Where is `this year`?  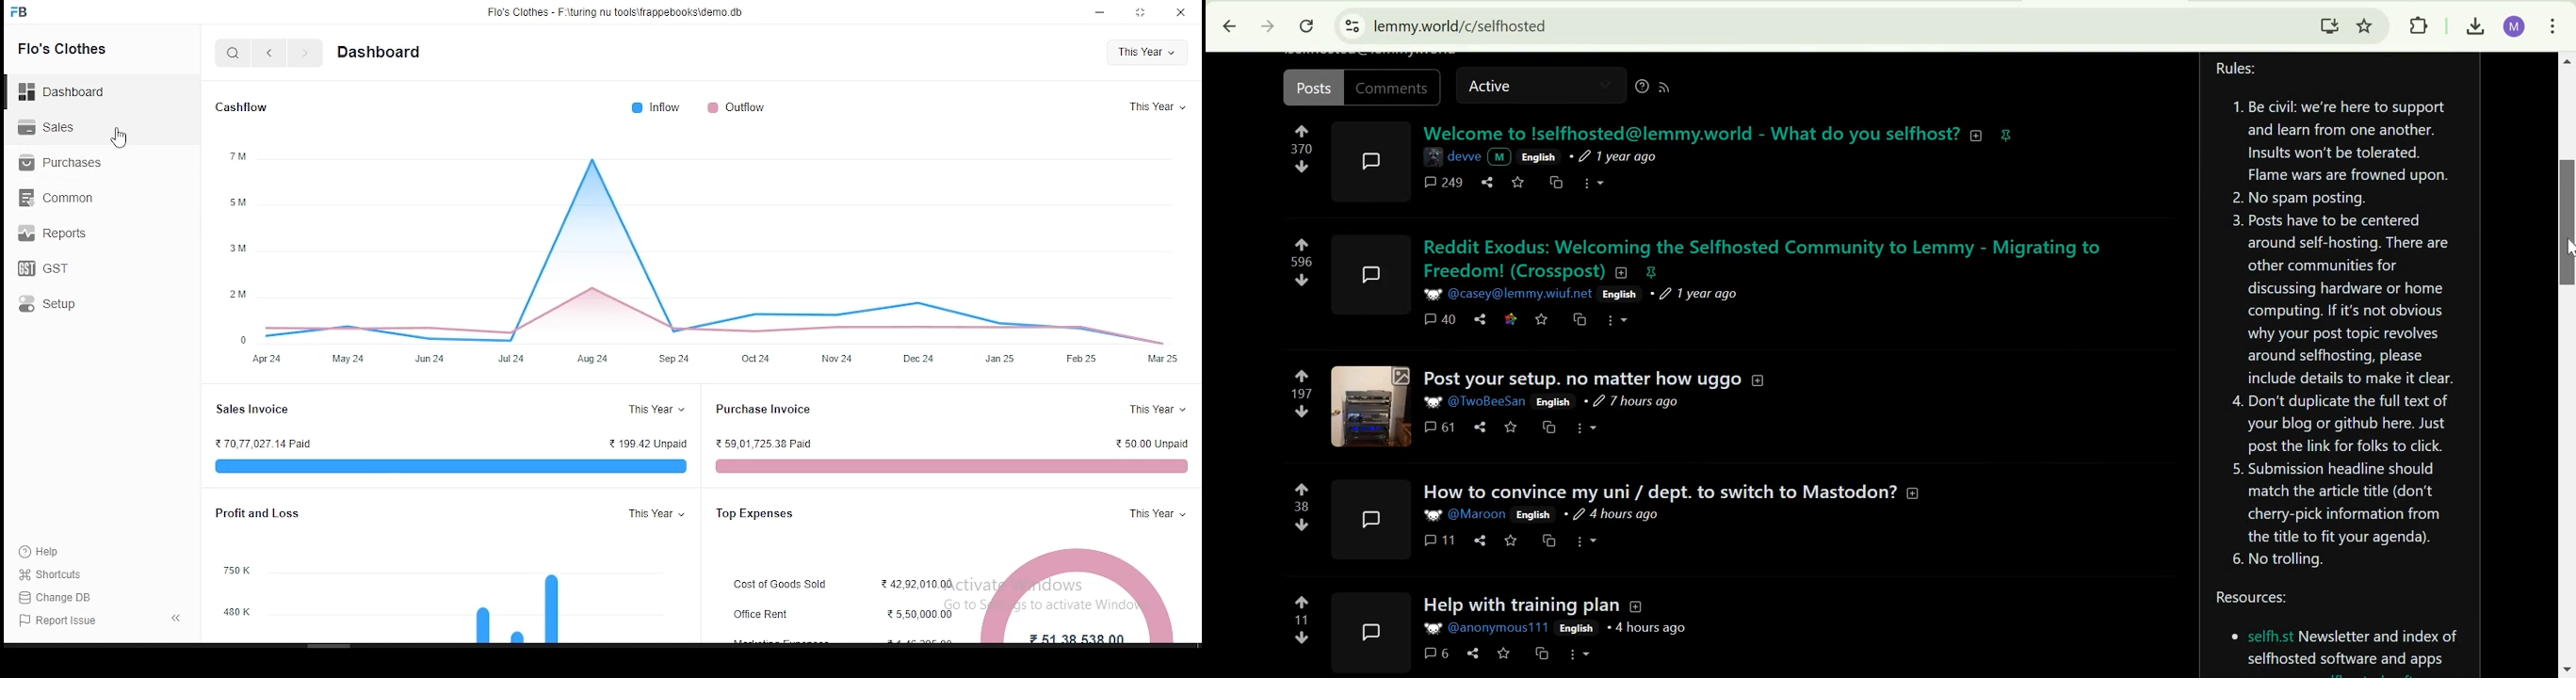
this year is located at coordinates (1156, 105).